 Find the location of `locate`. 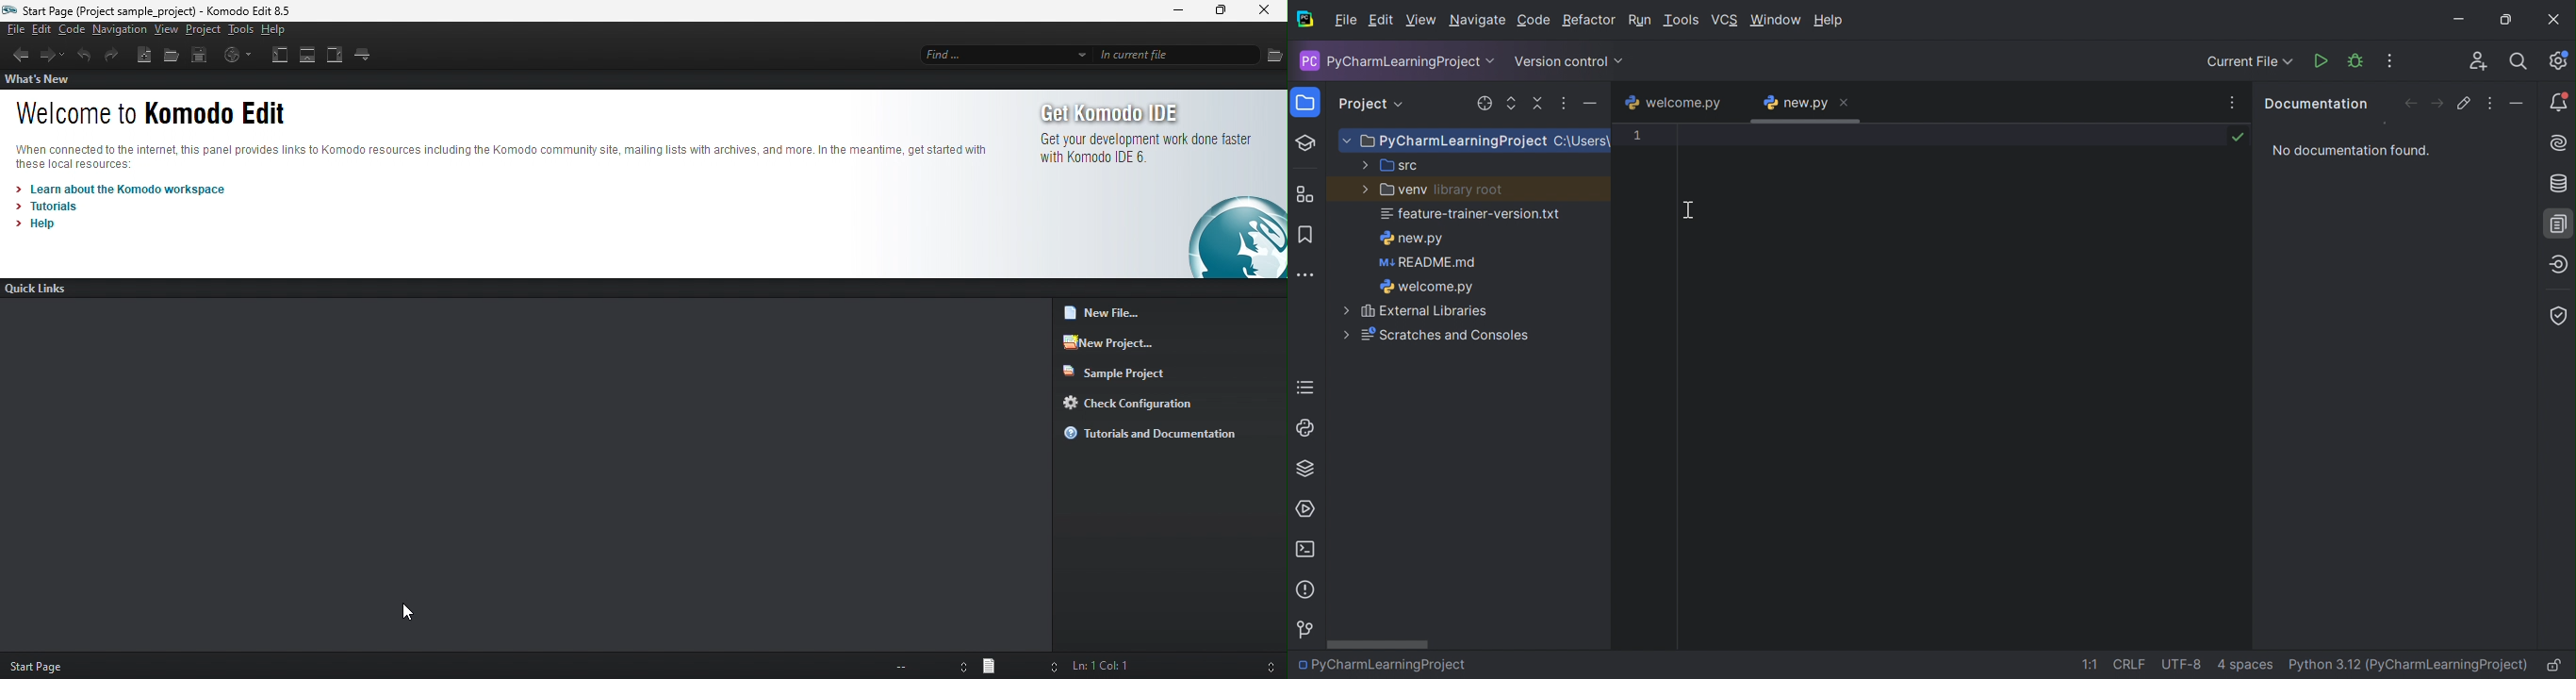

locate is located at coordinates (1481, 104).